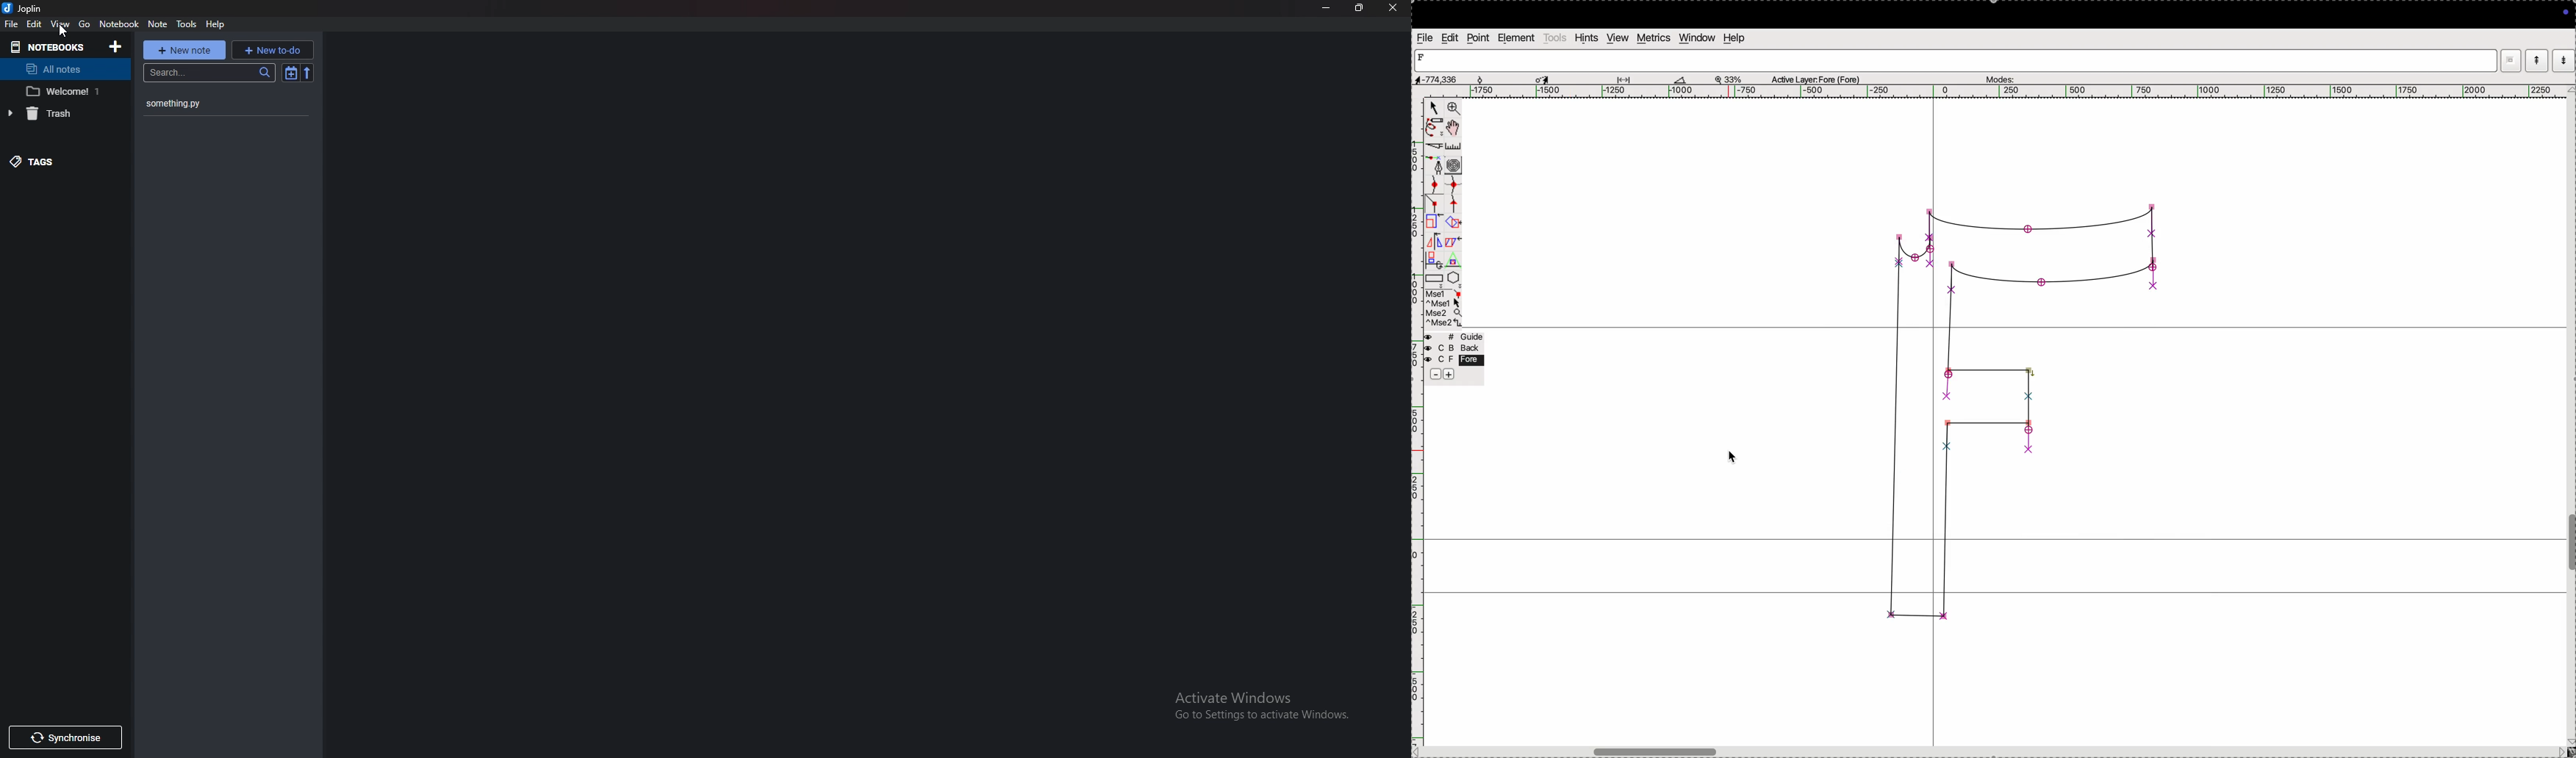 Image resolution: width=2576 pixels, height=784 pixels. What do you see at coordinates (1587, 38) in the screenshot?
I see `hints` at bounding box center [1587, 38].